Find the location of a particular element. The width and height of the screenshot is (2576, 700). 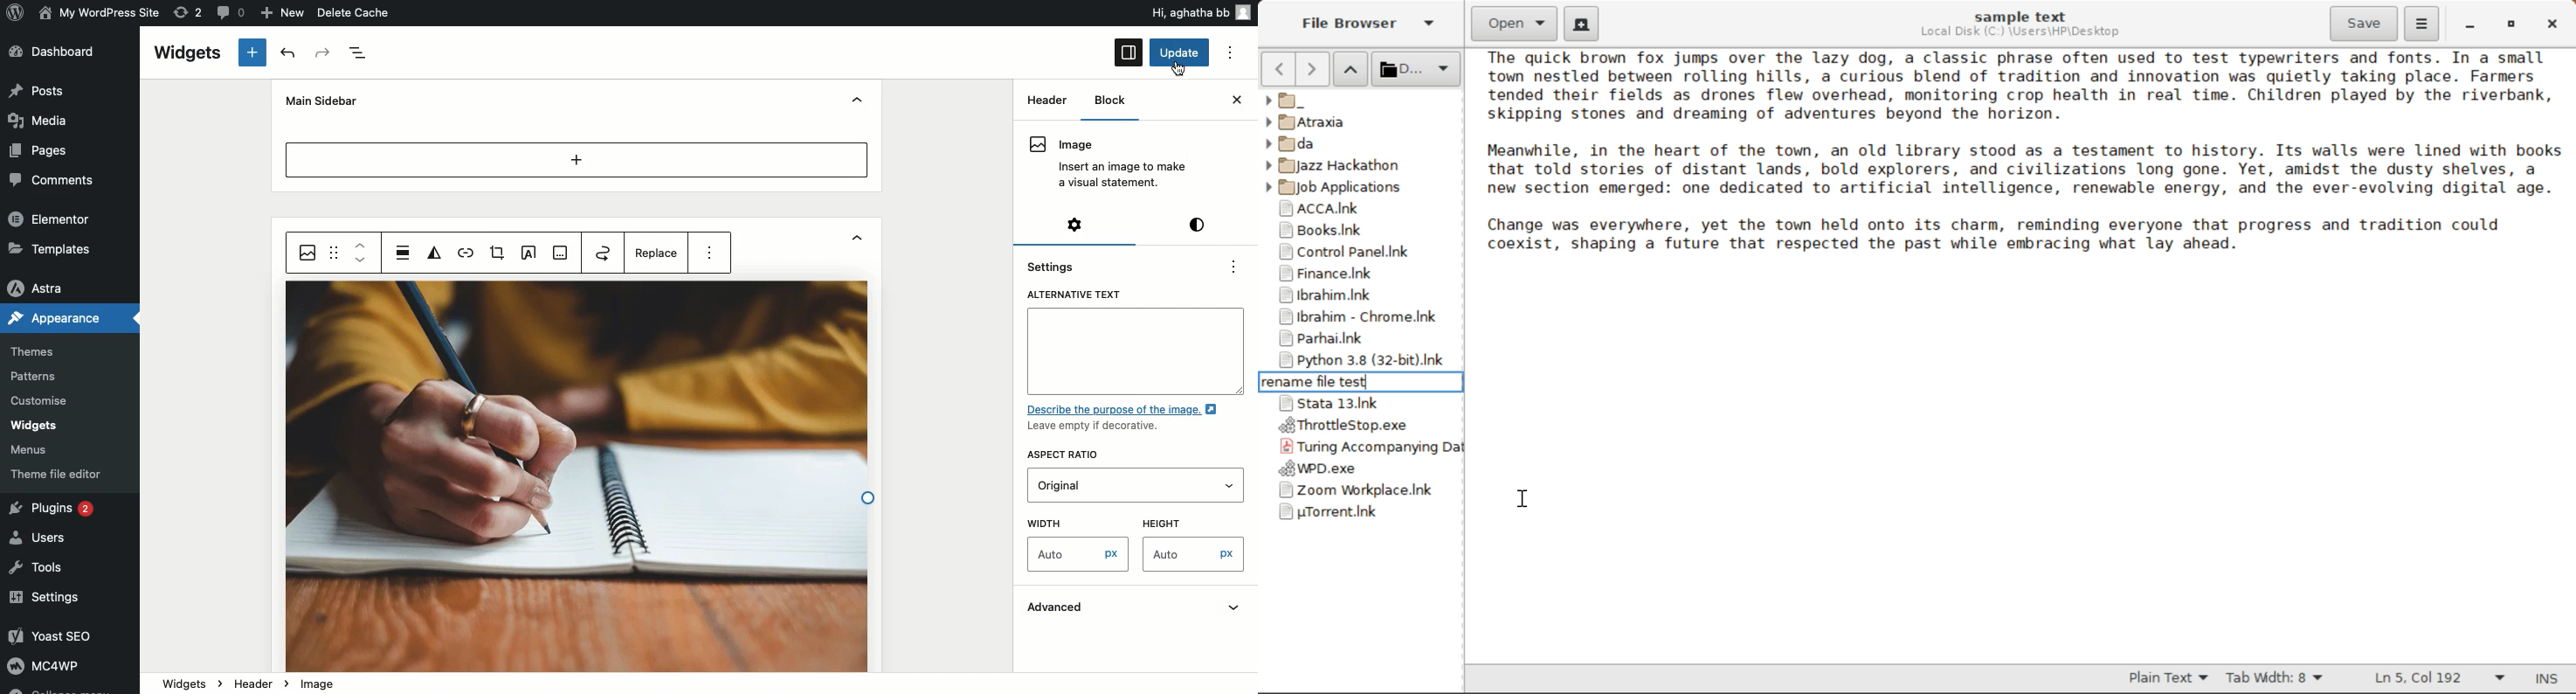

New block is located at coordinates (253, 52).